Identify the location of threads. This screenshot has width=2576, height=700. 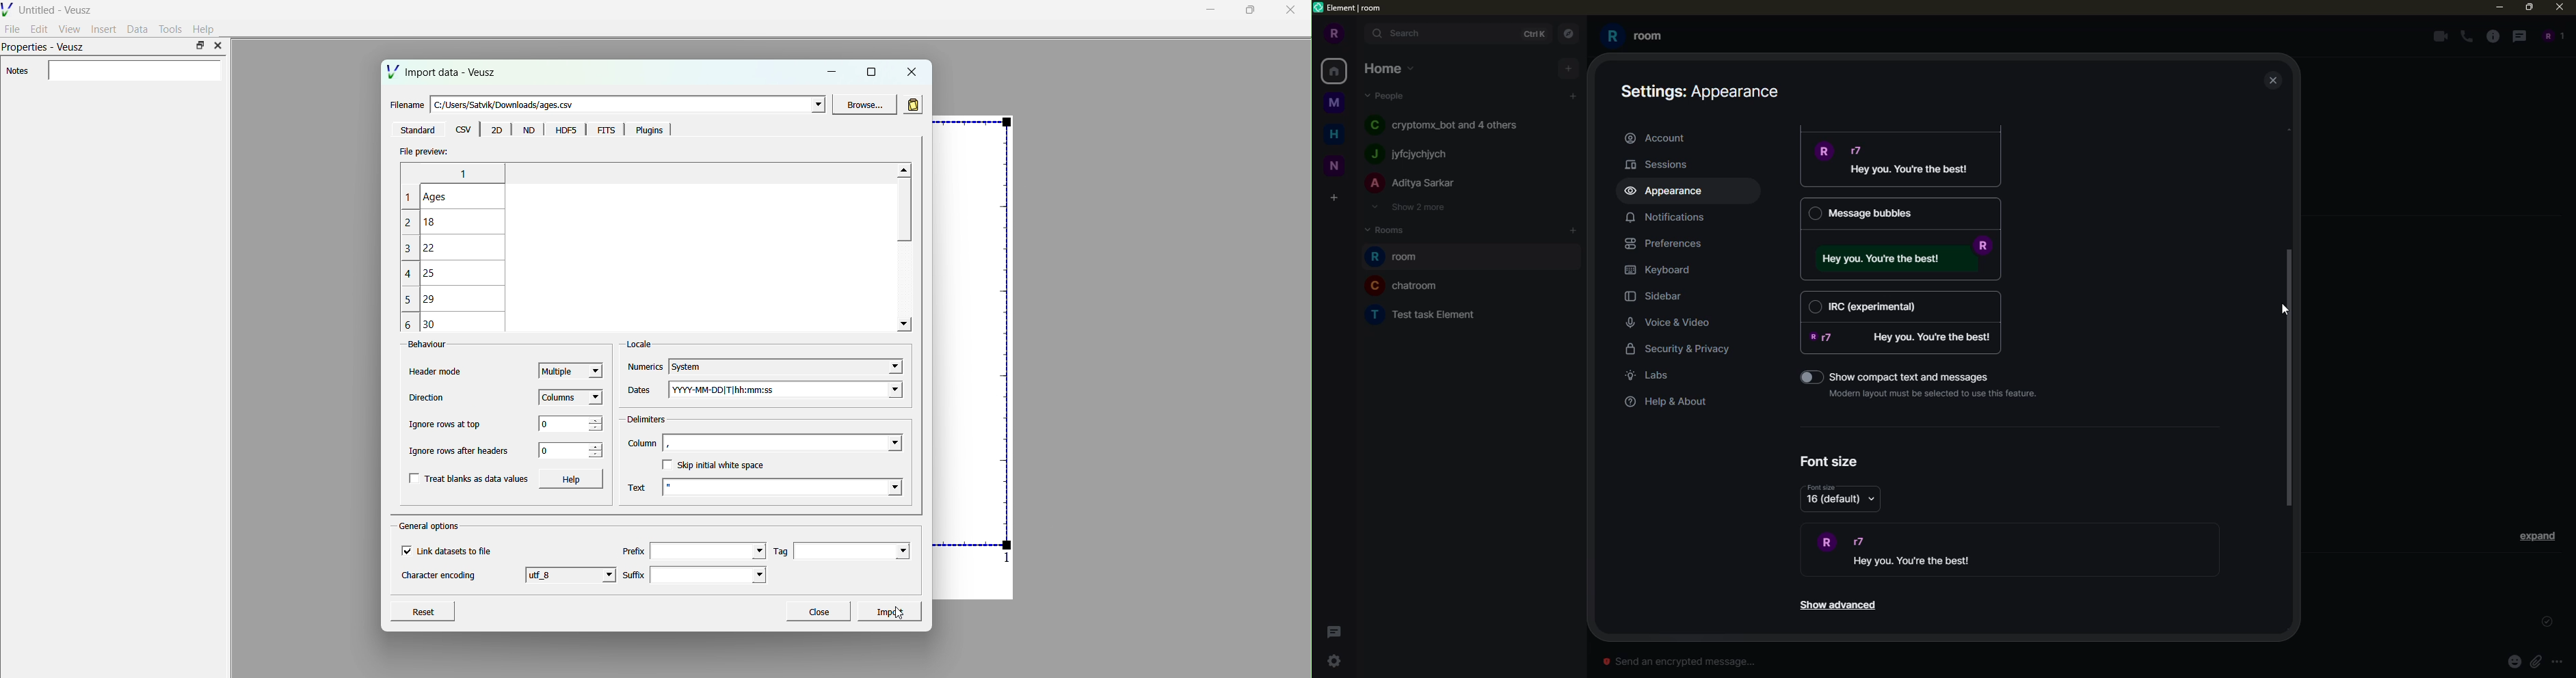
(1331, 632).